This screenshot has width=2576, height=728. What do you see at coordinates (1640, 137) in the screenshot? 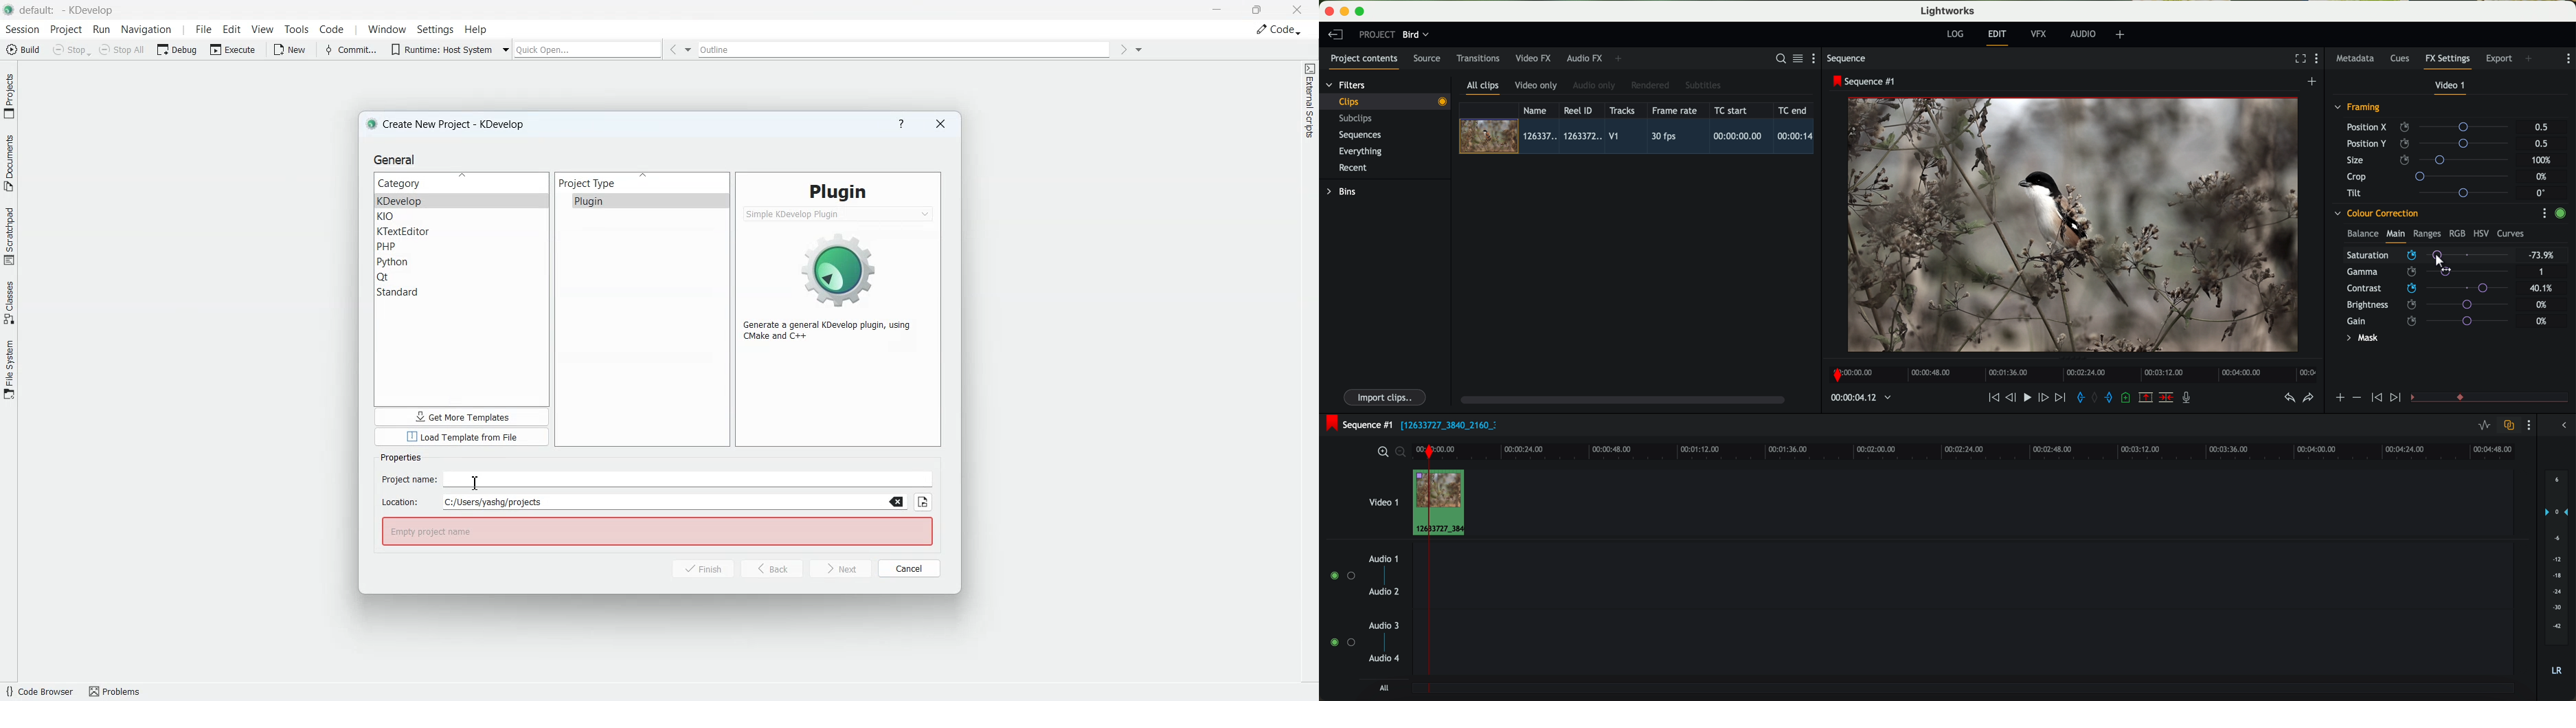
I see `click on video` at bounding box center [1640, 137].